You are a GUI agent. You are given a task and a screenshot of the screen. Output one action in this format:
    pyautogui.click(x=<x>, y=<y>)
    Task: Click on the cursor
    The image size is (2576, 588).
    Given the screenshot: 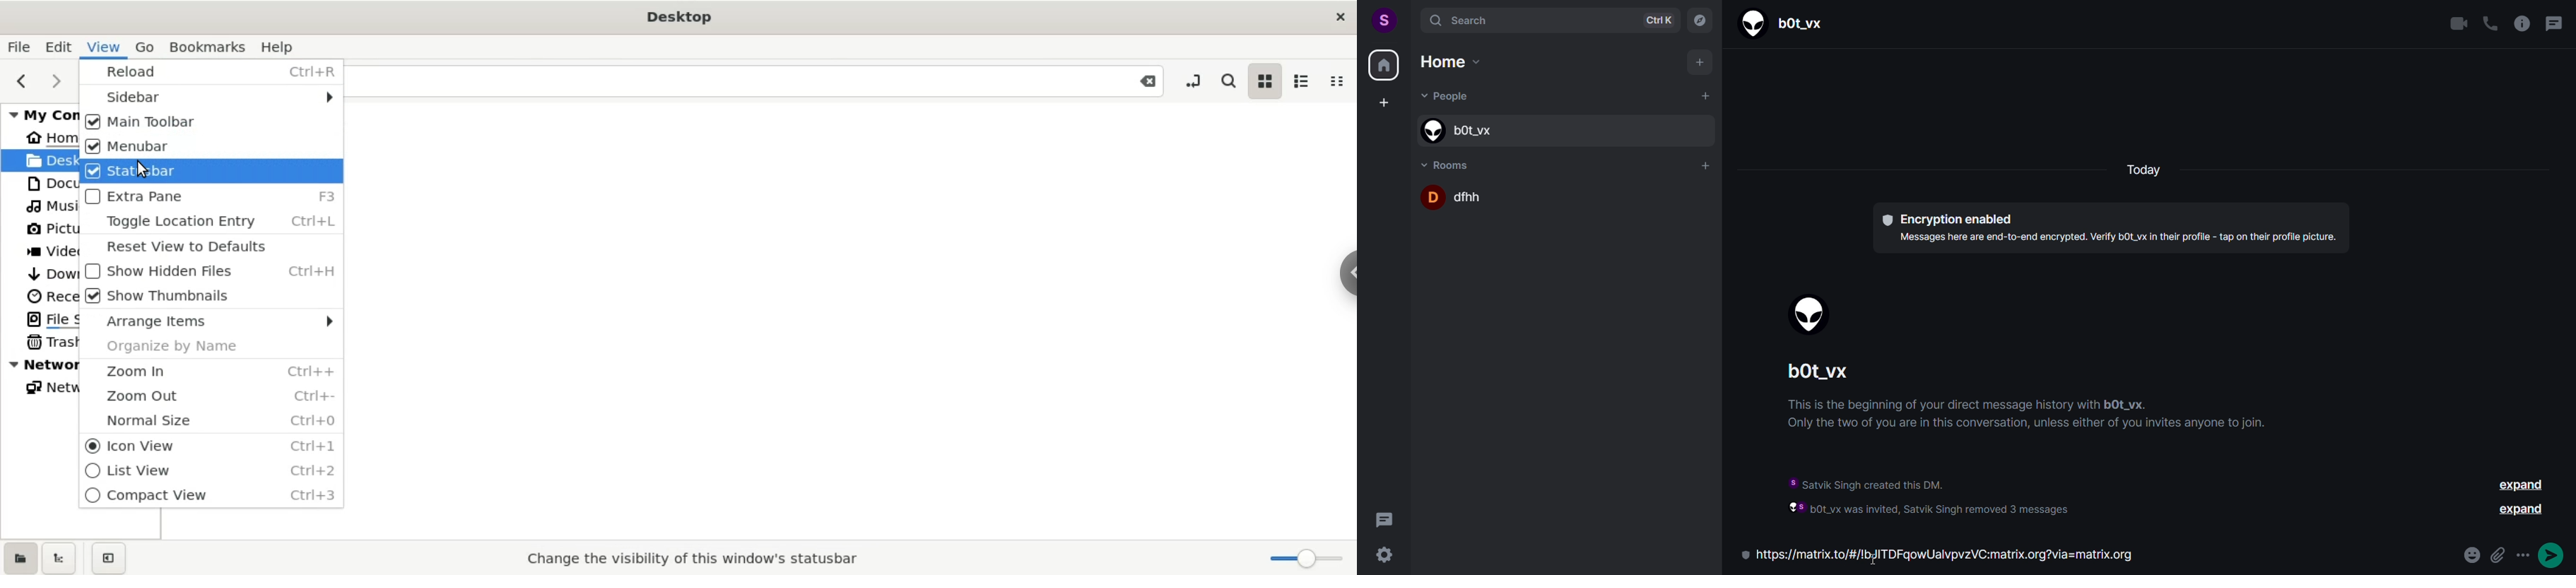 What is the action you would take?
    pyautogui.click(x=1874, y=559)
    